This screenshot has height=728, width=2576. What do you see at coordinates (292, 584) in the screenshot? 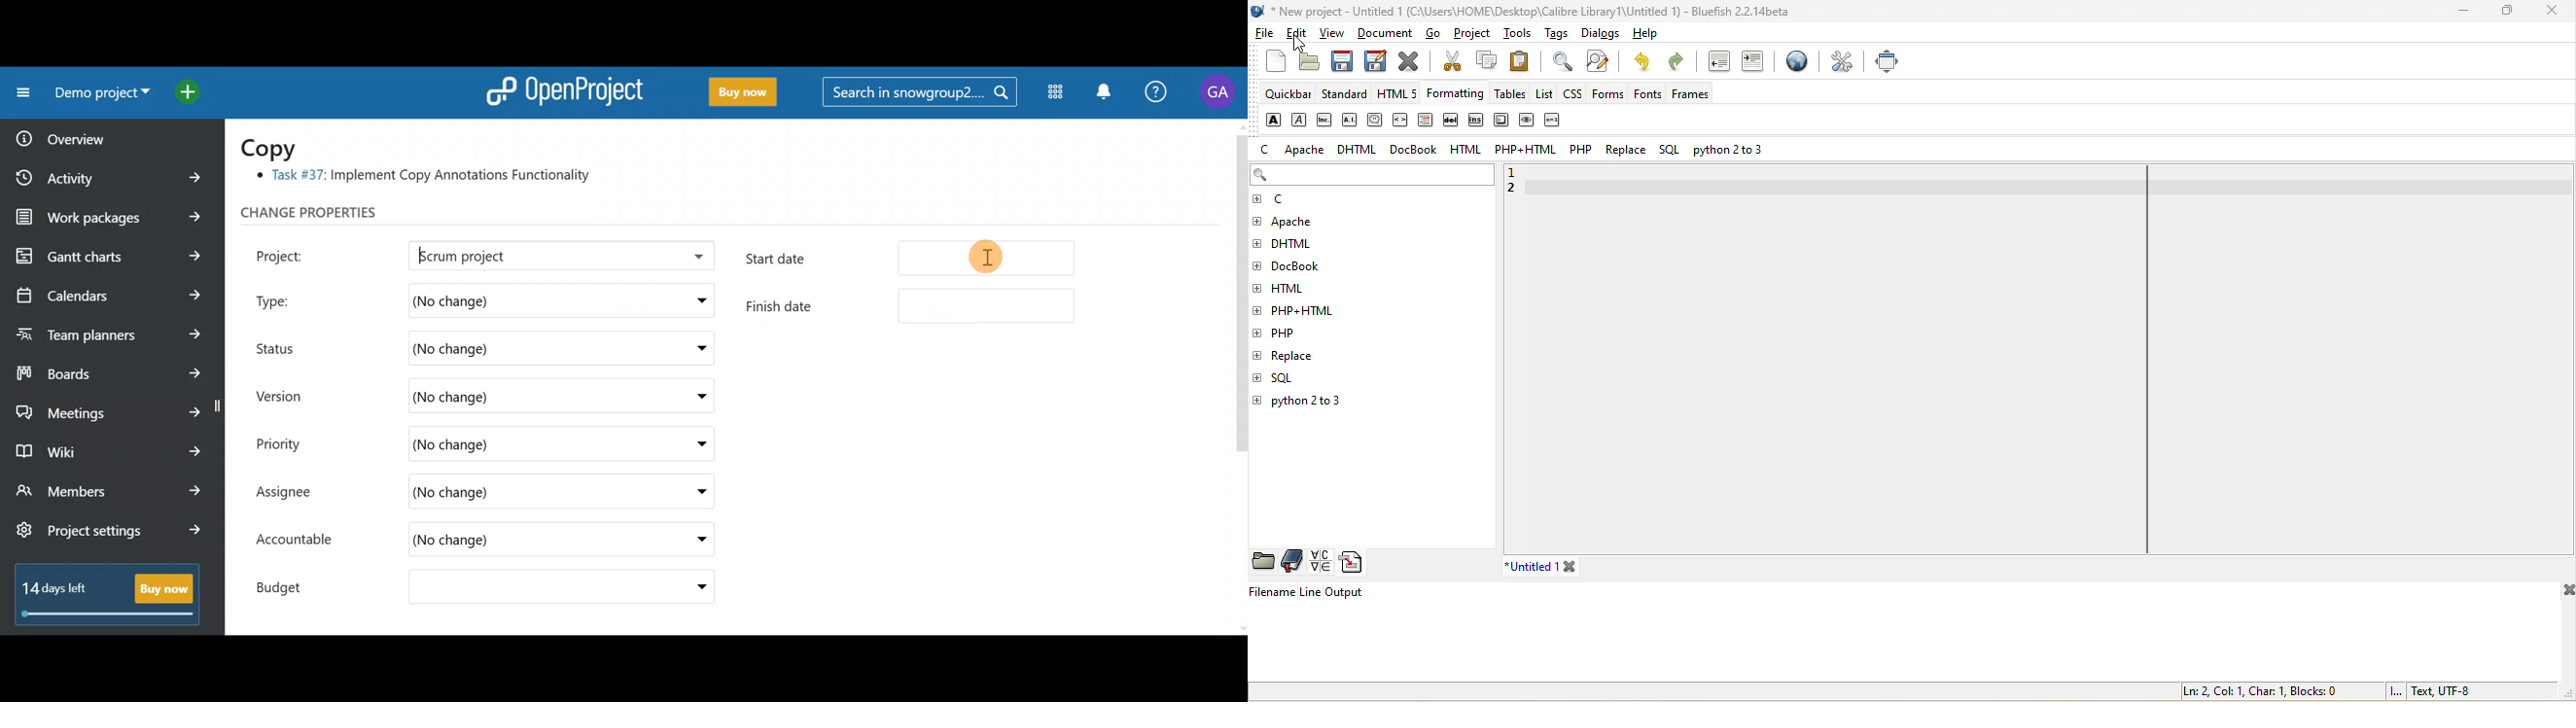
I see `Budget` at bounding box center [292, 584].